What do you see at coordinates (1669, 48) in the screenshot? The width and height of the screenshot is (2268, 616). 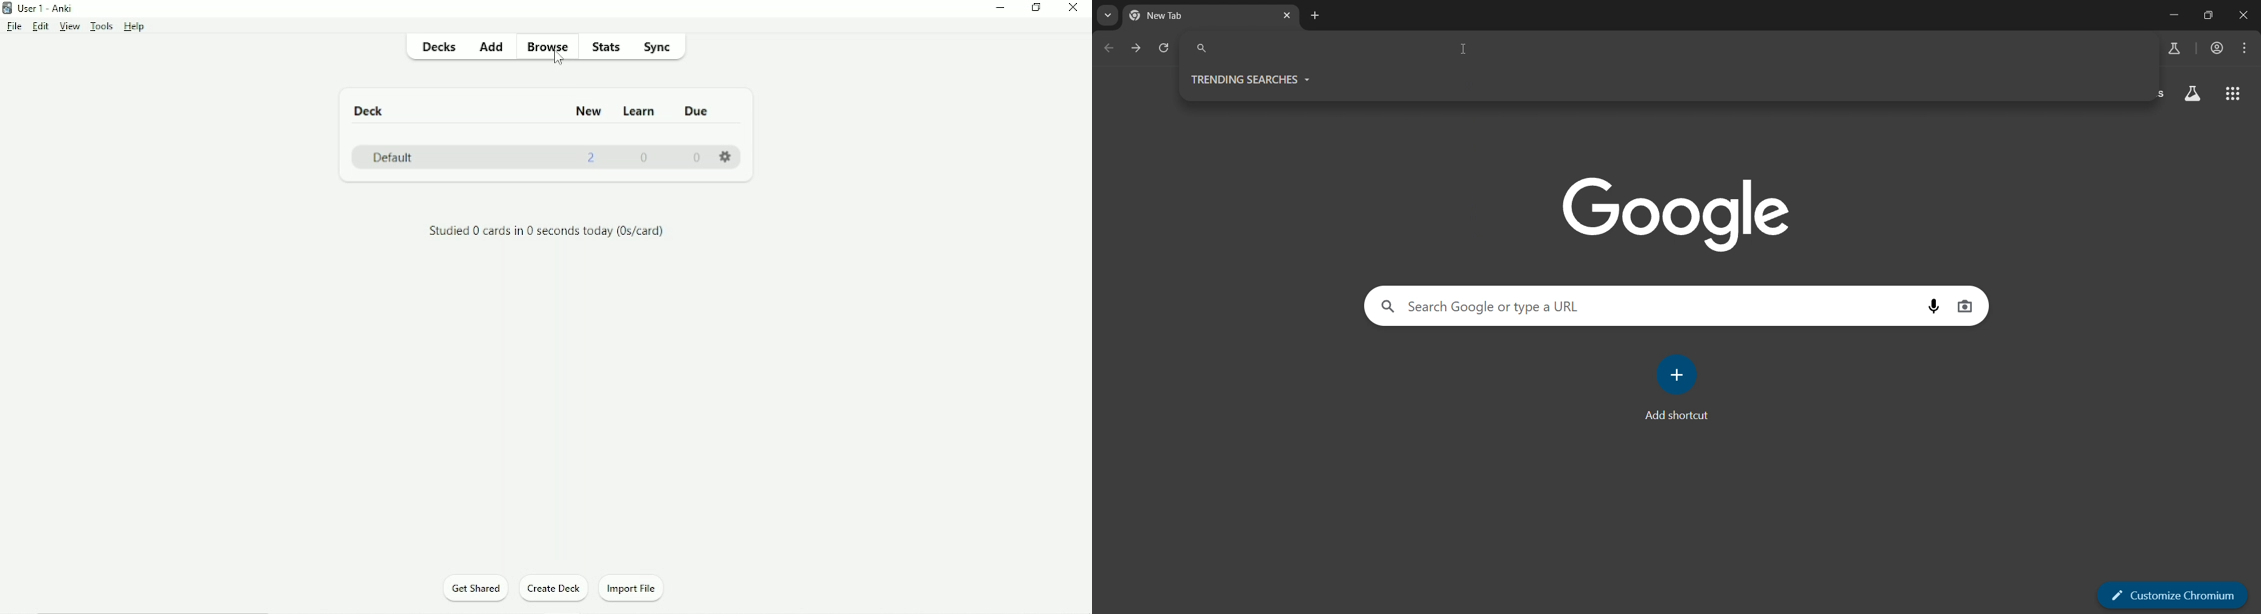 I see `search google or type a URL` at bounding box center [1669, 48].